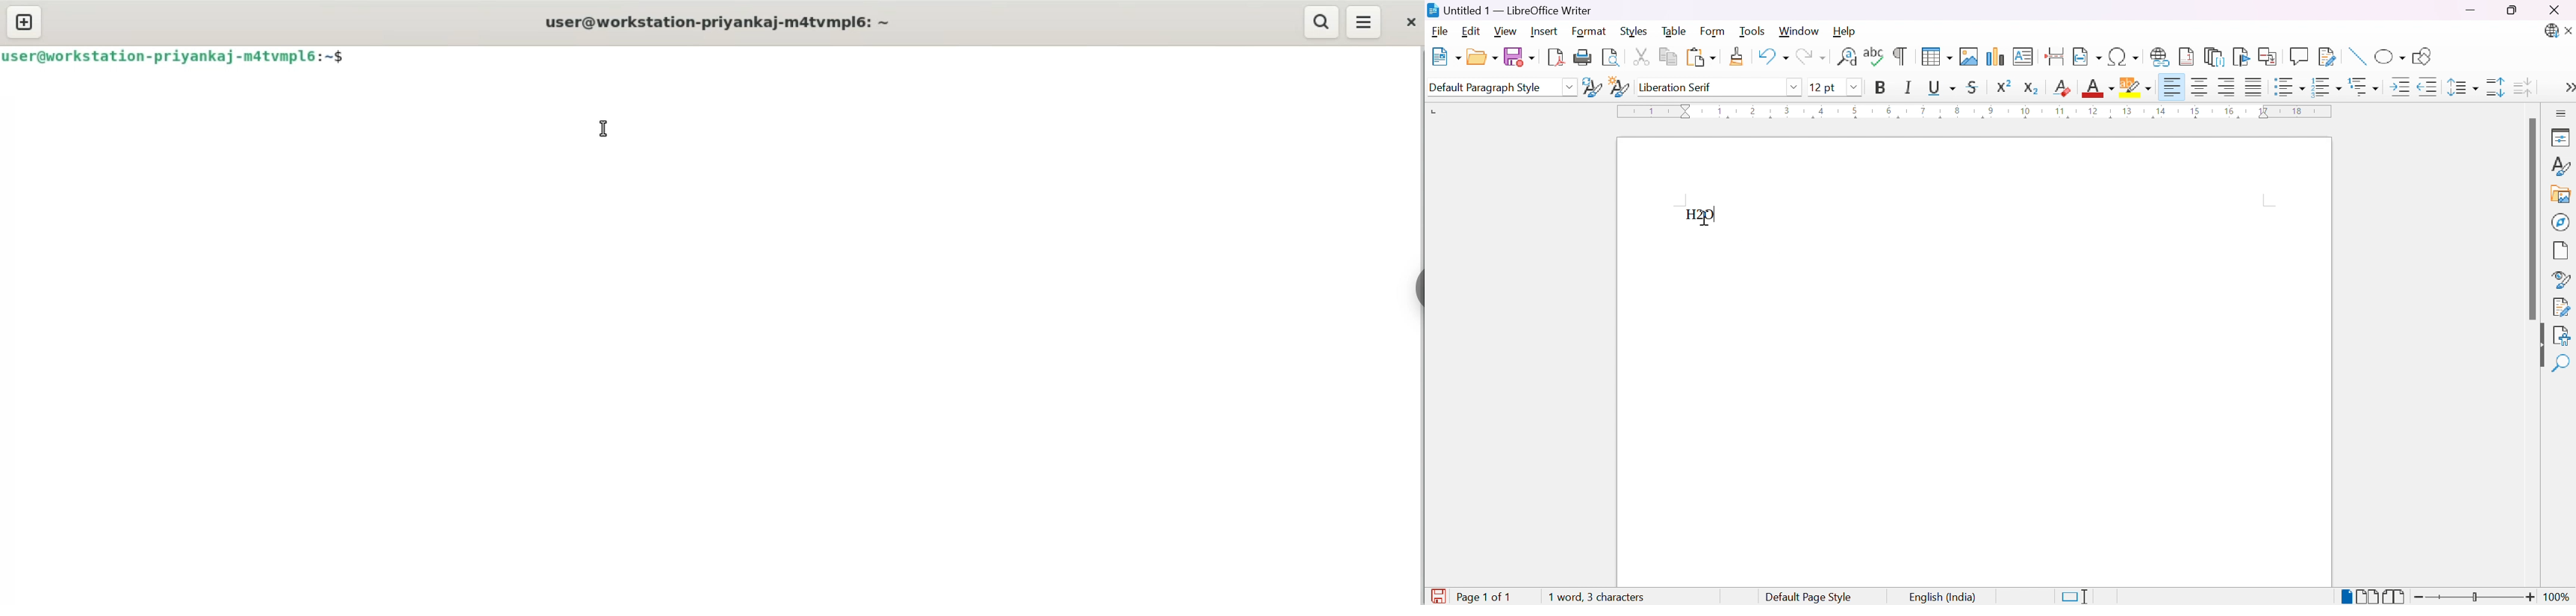 This screenshot has width=2576, height=616. What do you see at coordinates (2497, 87) in the screenshot?
I see `Increase paragraph spacing` at bounding box center [2497, 87].